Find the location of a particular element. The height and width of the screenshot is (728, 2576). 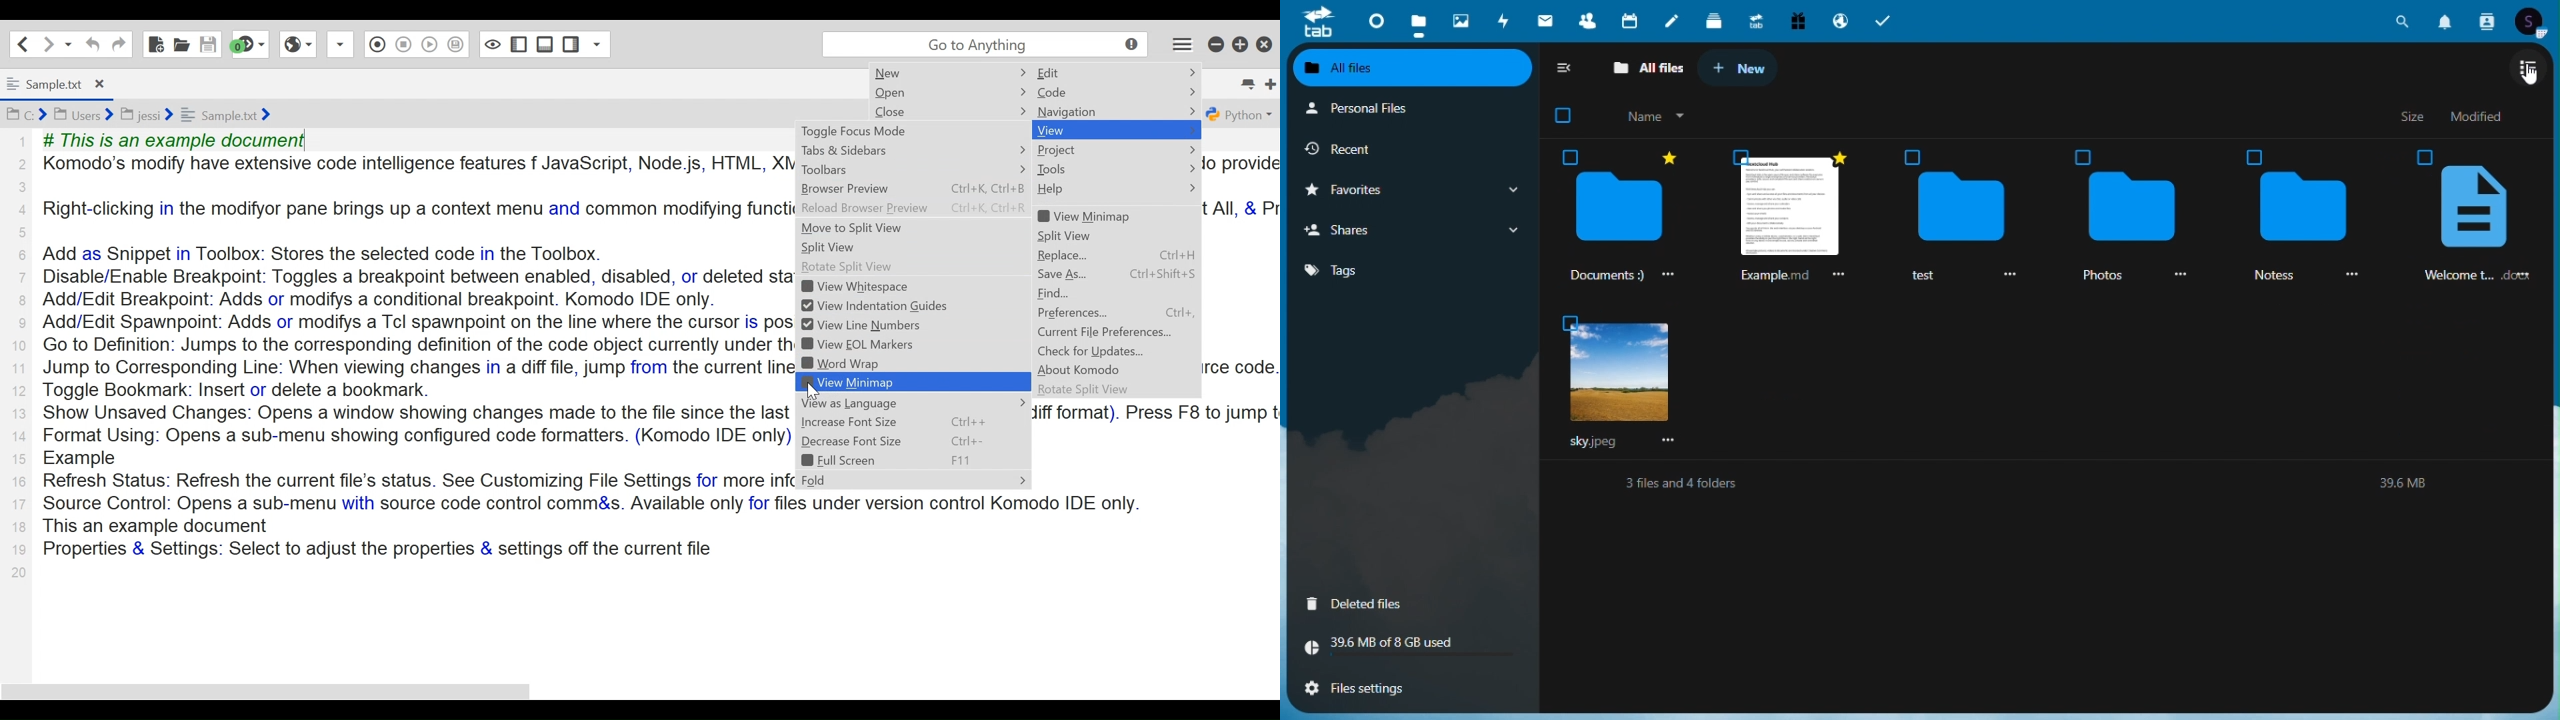

checkbox is located at coordinates (1914, 156).